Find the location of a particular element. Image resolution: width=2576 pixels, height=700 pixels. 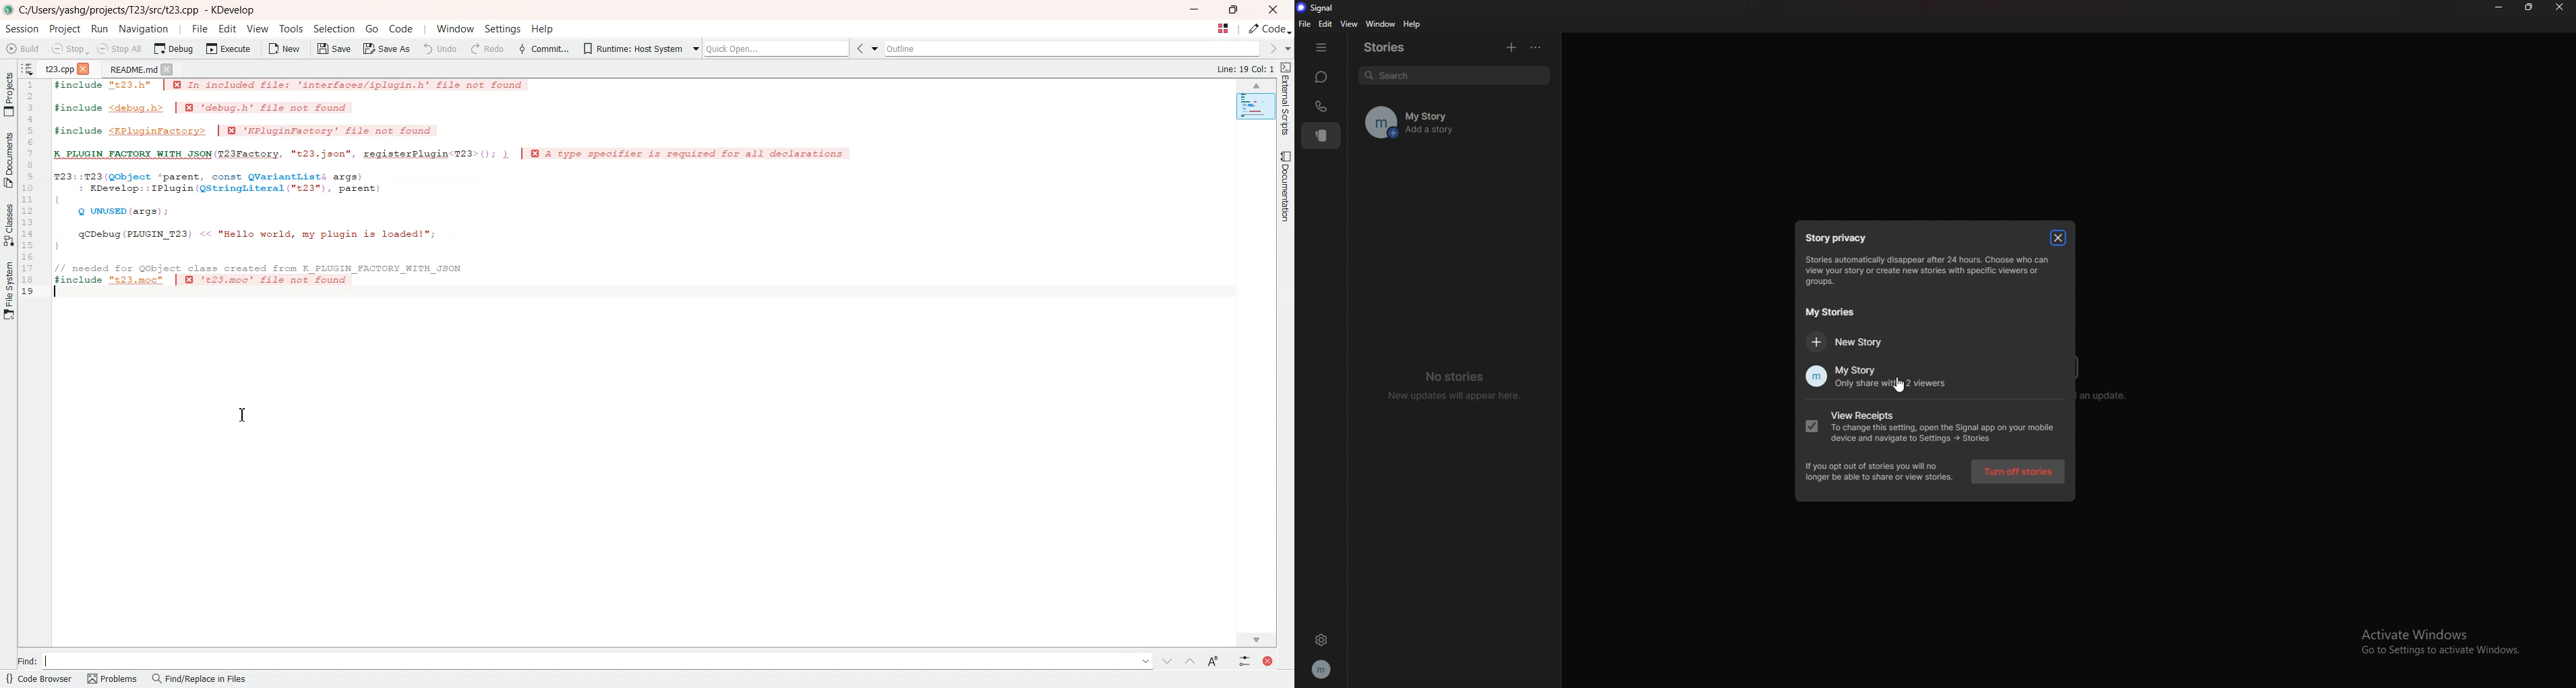

Activate Windows is located at coordinates (2430, 632).